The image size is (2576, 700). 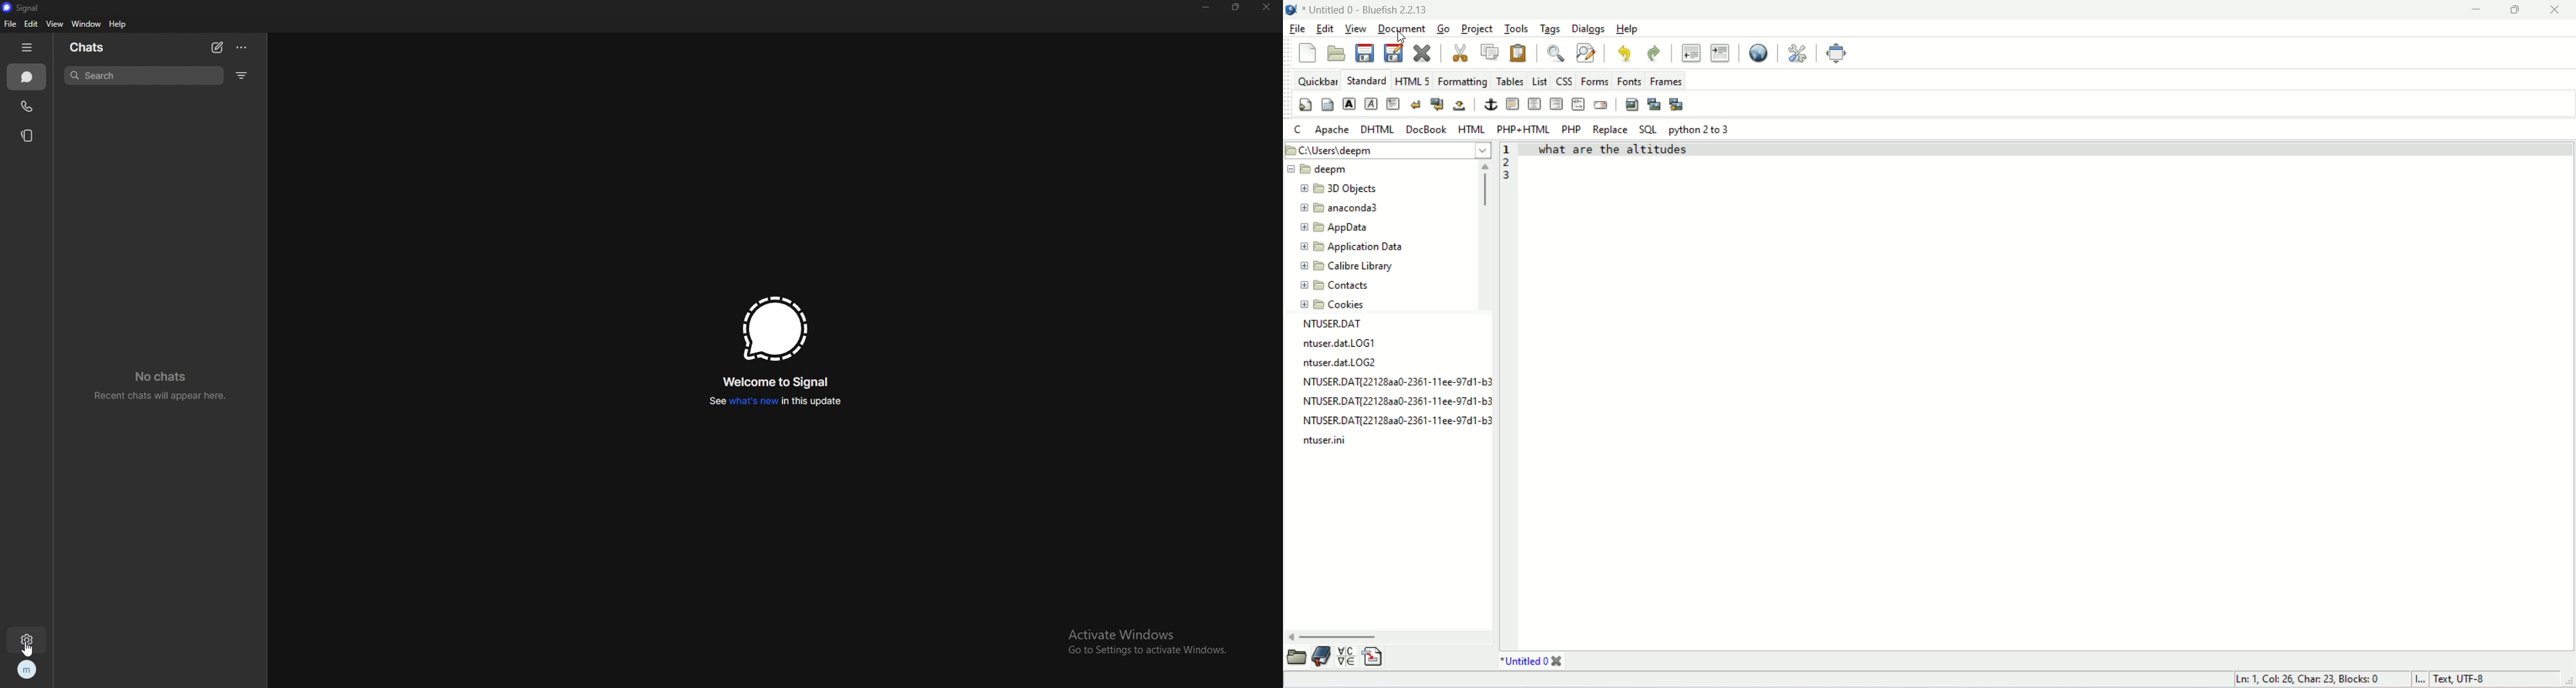 What do you see at coordinates (1719, 53) in the screenshot?
I see `indent` at bounding box center [1719, 53].